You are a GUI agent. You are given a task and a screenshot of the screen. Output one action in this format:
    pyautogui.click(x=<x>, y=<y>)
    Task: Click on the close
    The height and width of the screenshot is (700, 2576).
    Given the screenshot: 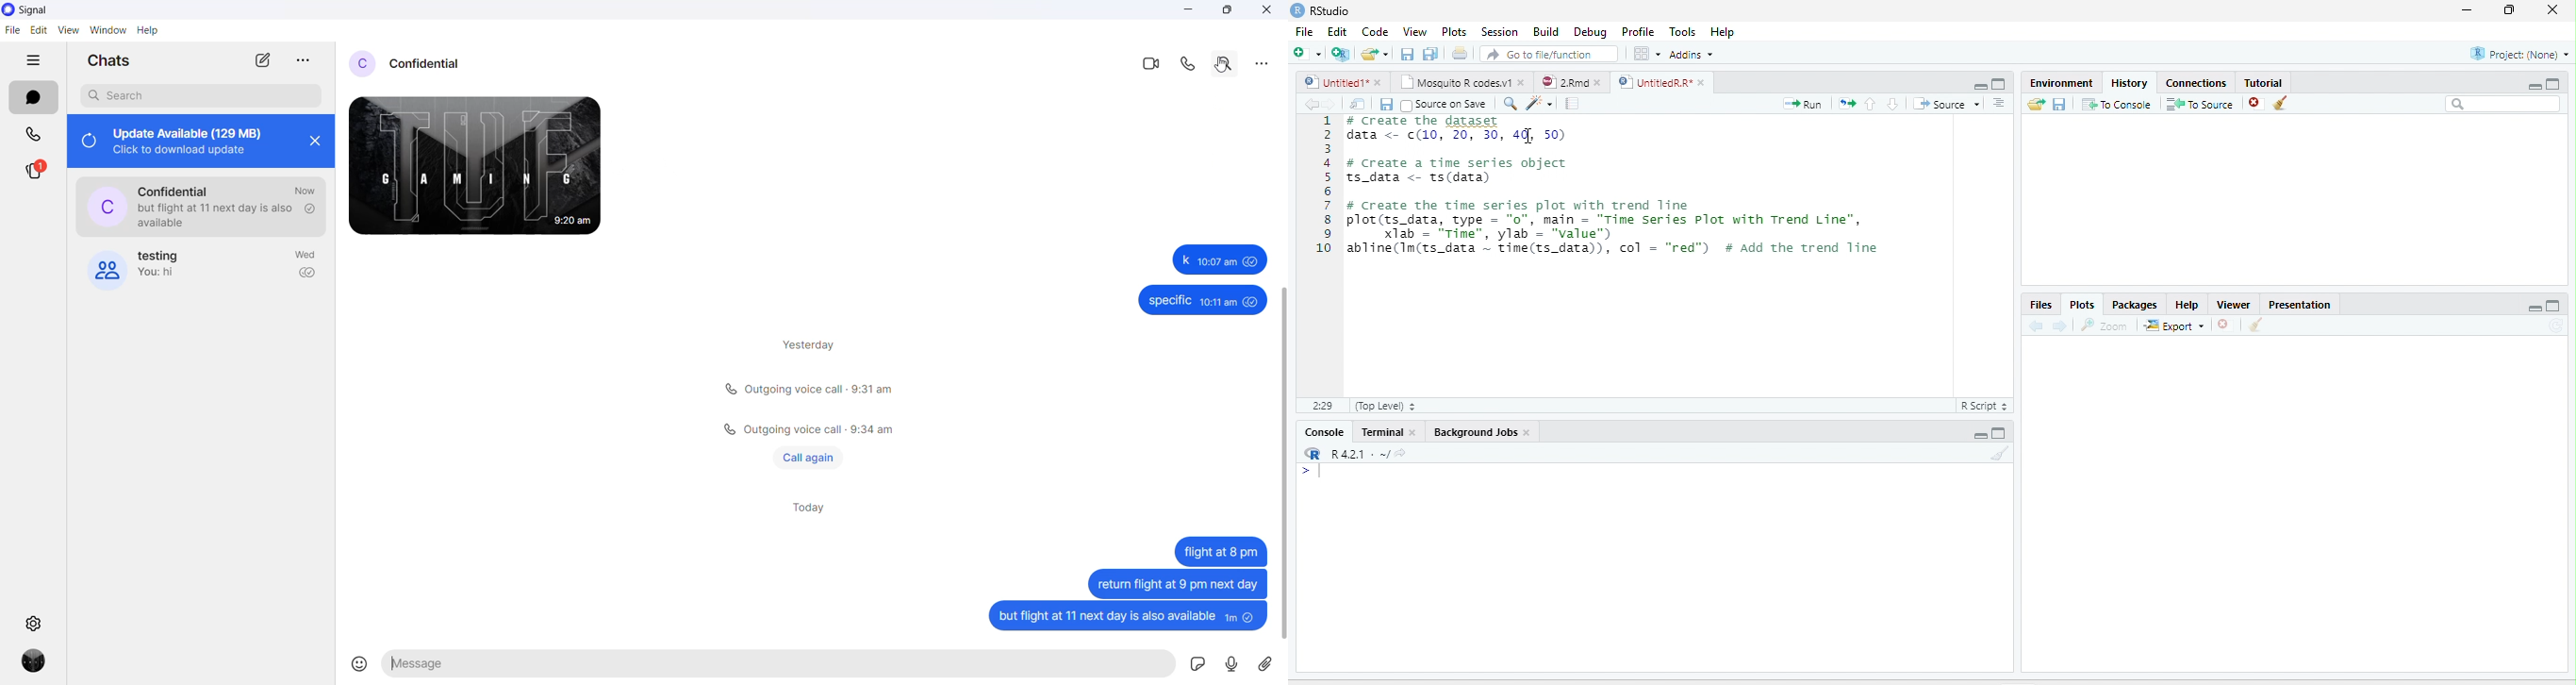 What is the action you would take?
    pyautogui.click(x=1522, y=82)
    